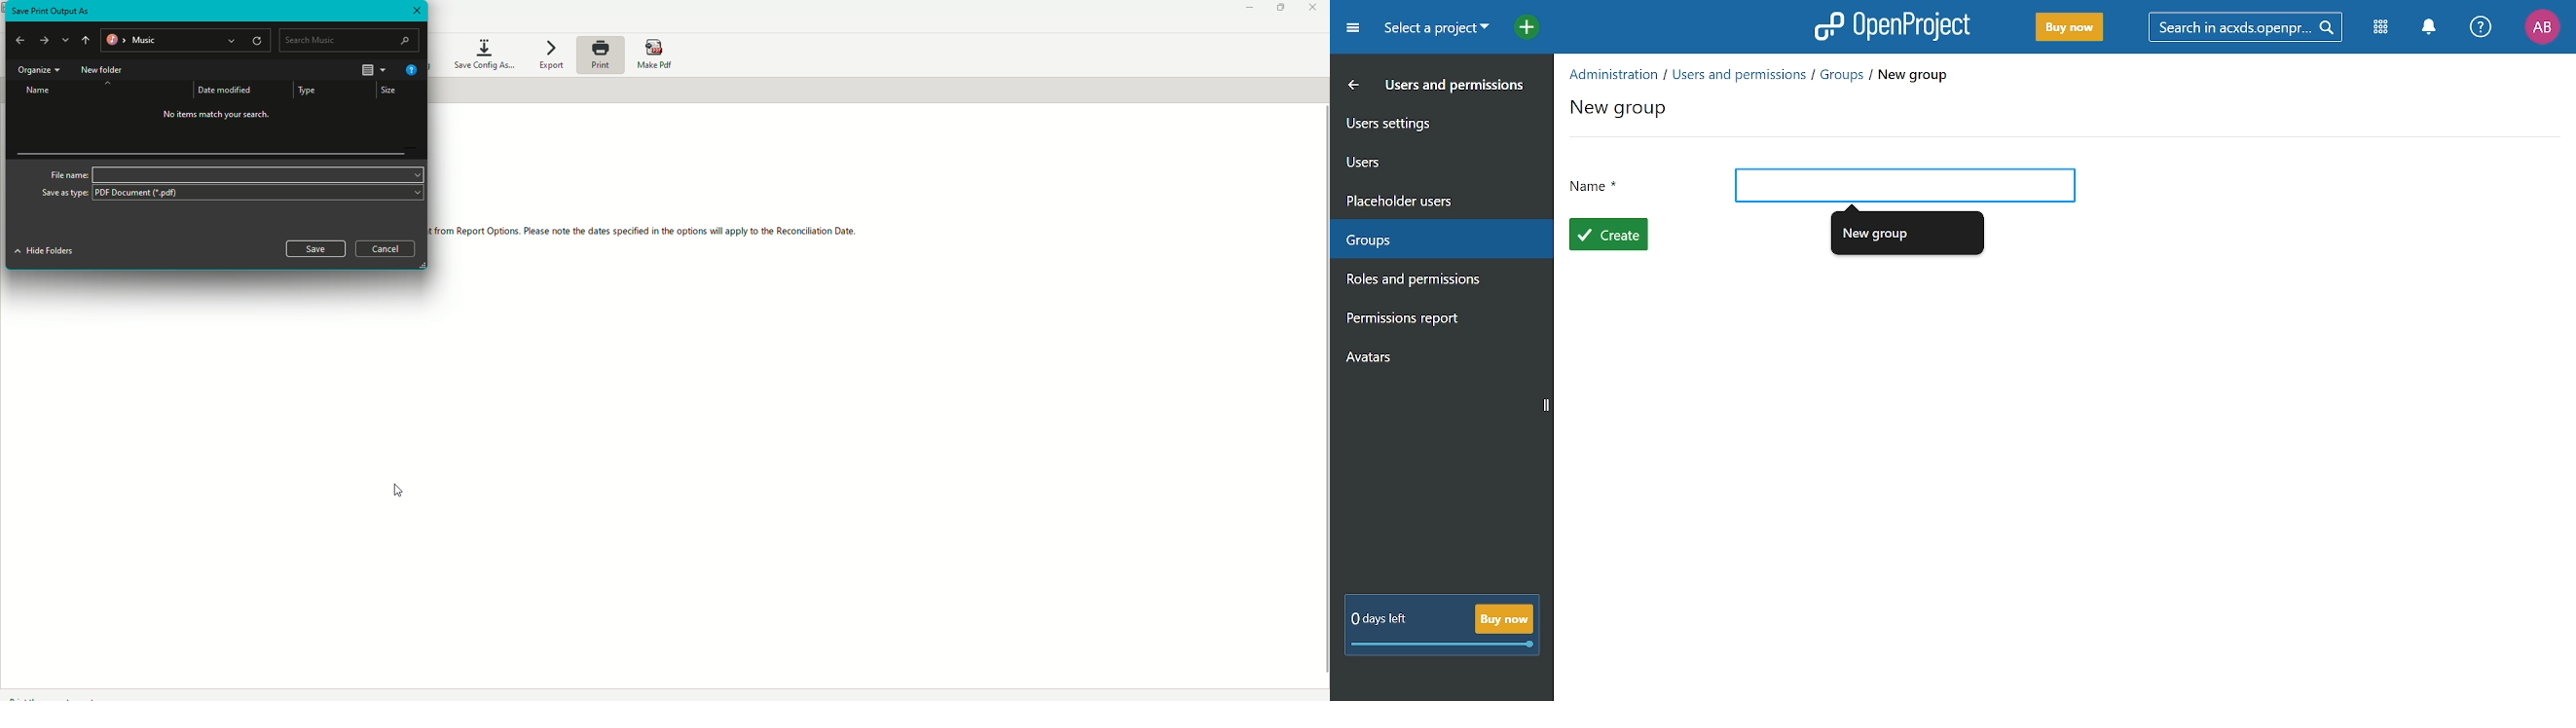 Image resolution: width=2576 pixels, height=728 pixels. Describe the element at coordinates (1444, 646) in the screenshot. I see `Days left in scale` at that location.